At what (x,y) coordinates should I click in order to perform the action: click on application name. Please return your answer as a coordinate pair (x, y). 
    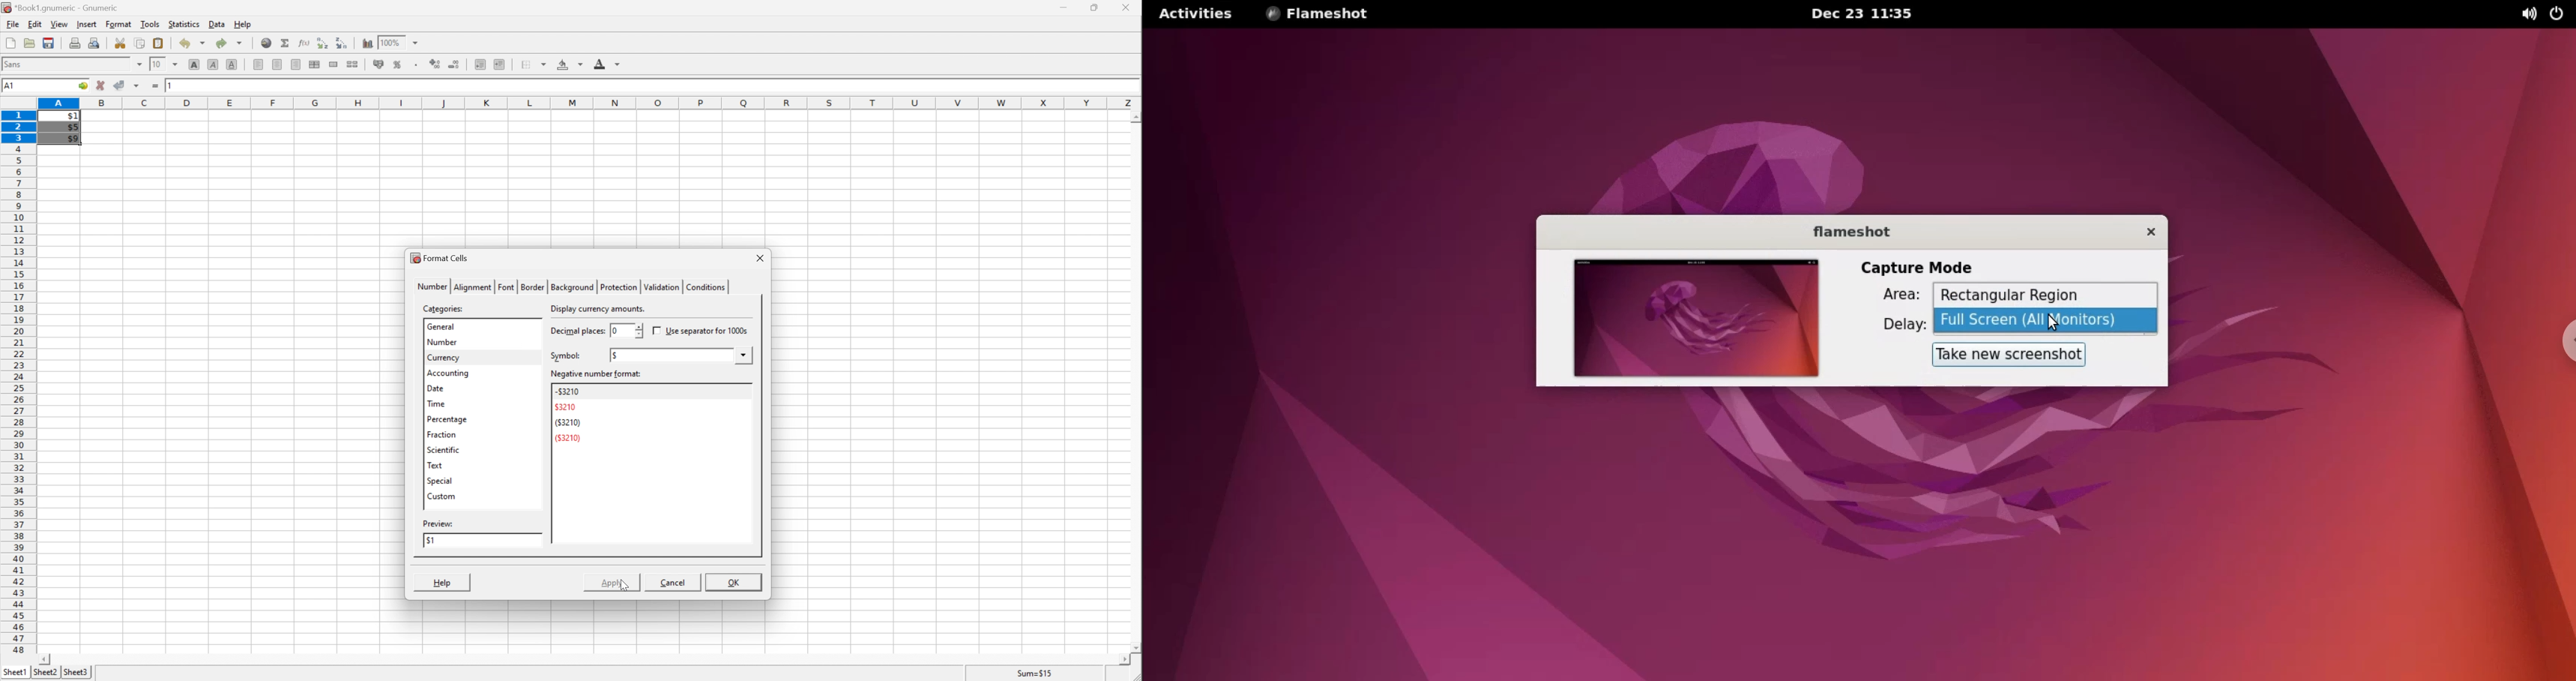
    Looking at the image, I should click on (63, 6).